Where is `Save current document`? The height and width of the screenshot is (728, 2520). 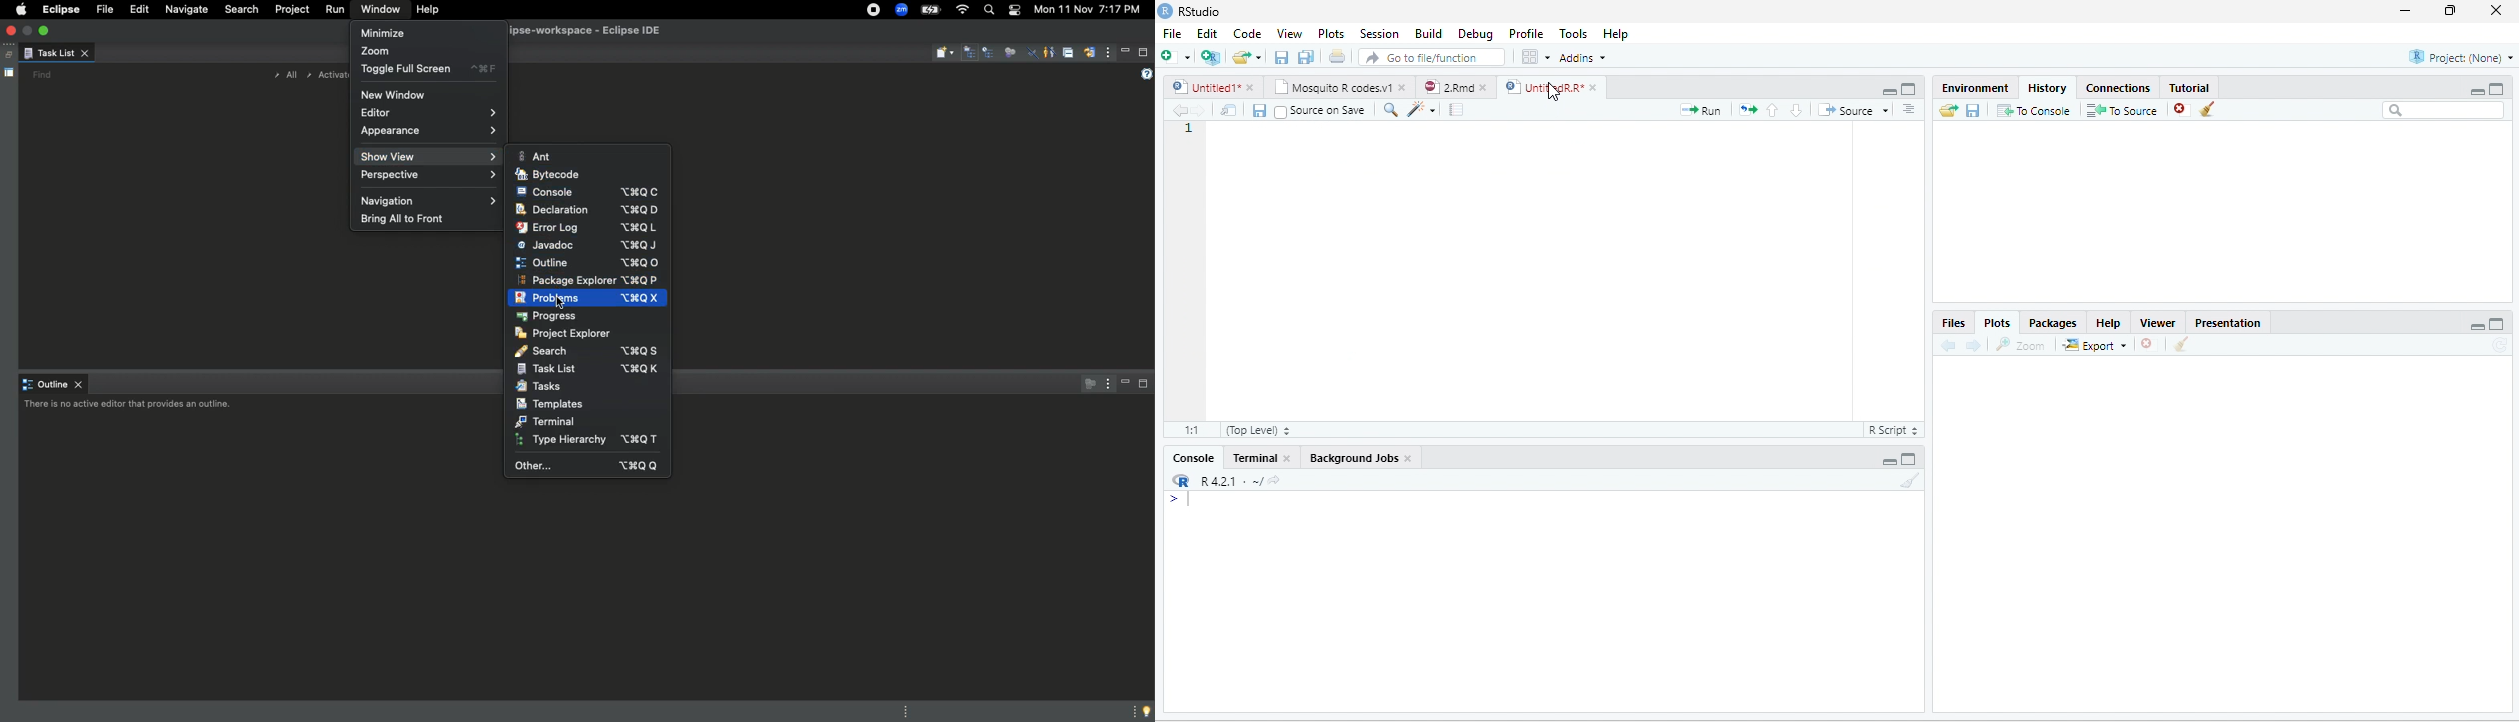 Save current document is located at coordinates (1259, 111).